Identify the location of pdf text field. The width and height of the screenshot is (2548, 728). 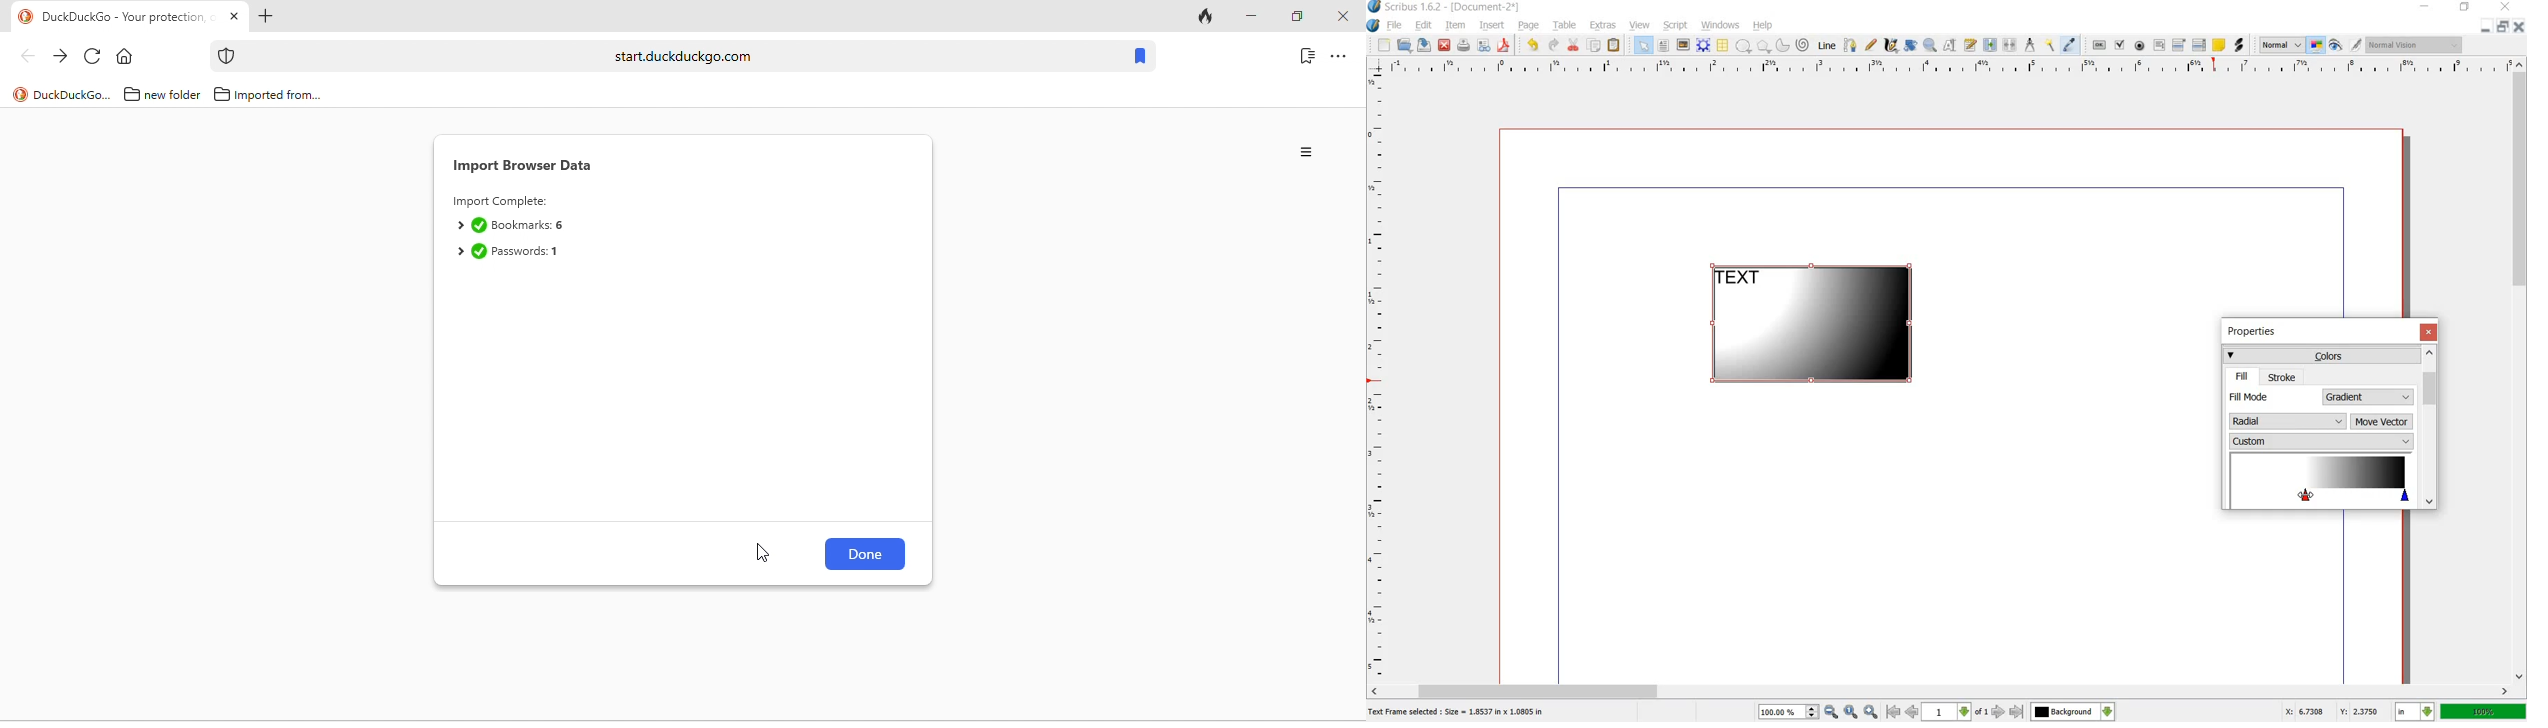
(2159, 45).